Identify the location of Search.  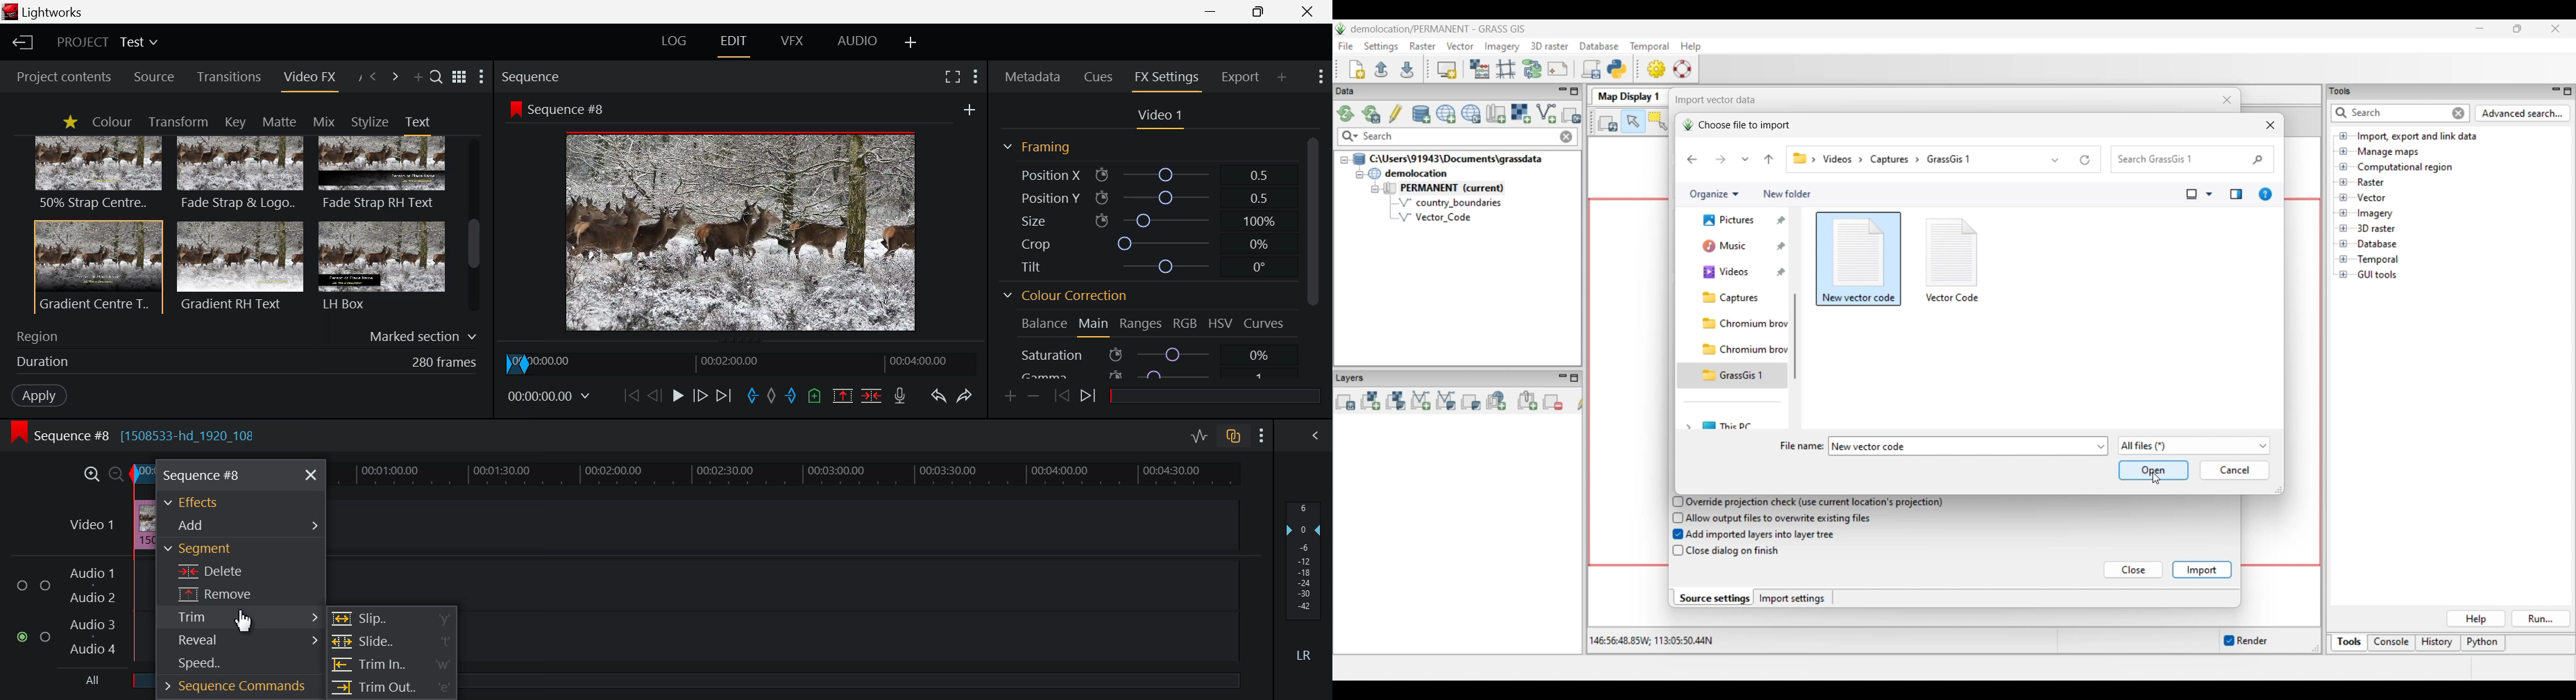
(437, 78).